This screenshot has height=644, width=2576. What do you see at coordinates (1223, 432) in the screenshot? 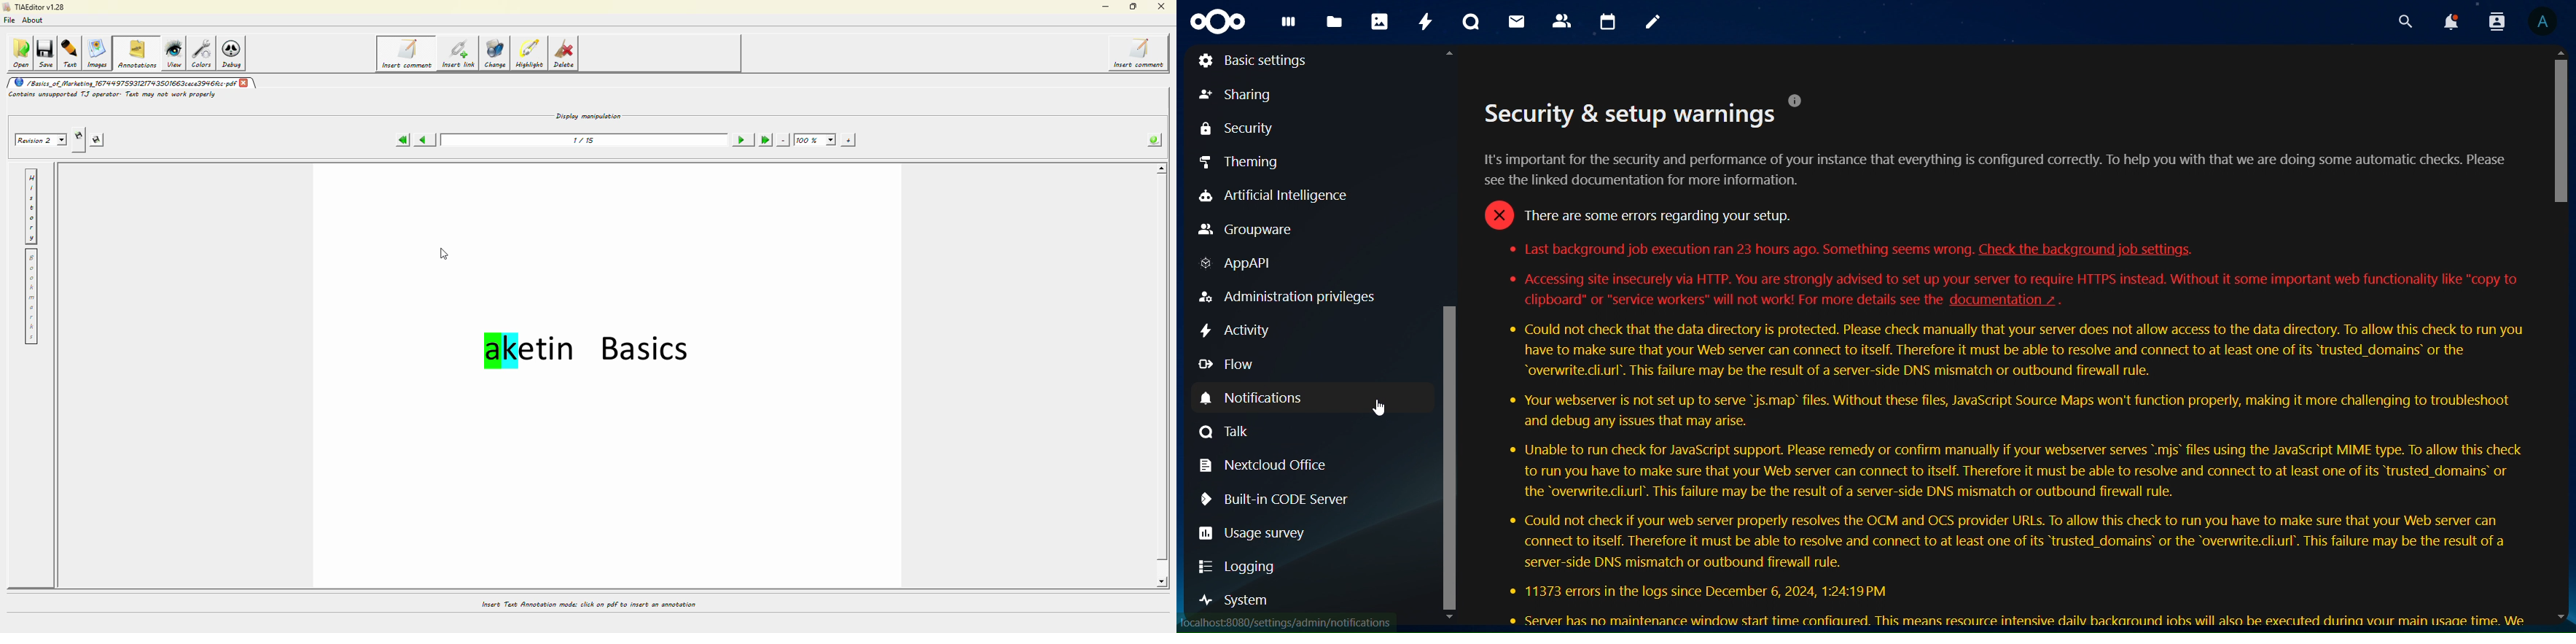
I see `talk` at bounding box center [1223, 432].